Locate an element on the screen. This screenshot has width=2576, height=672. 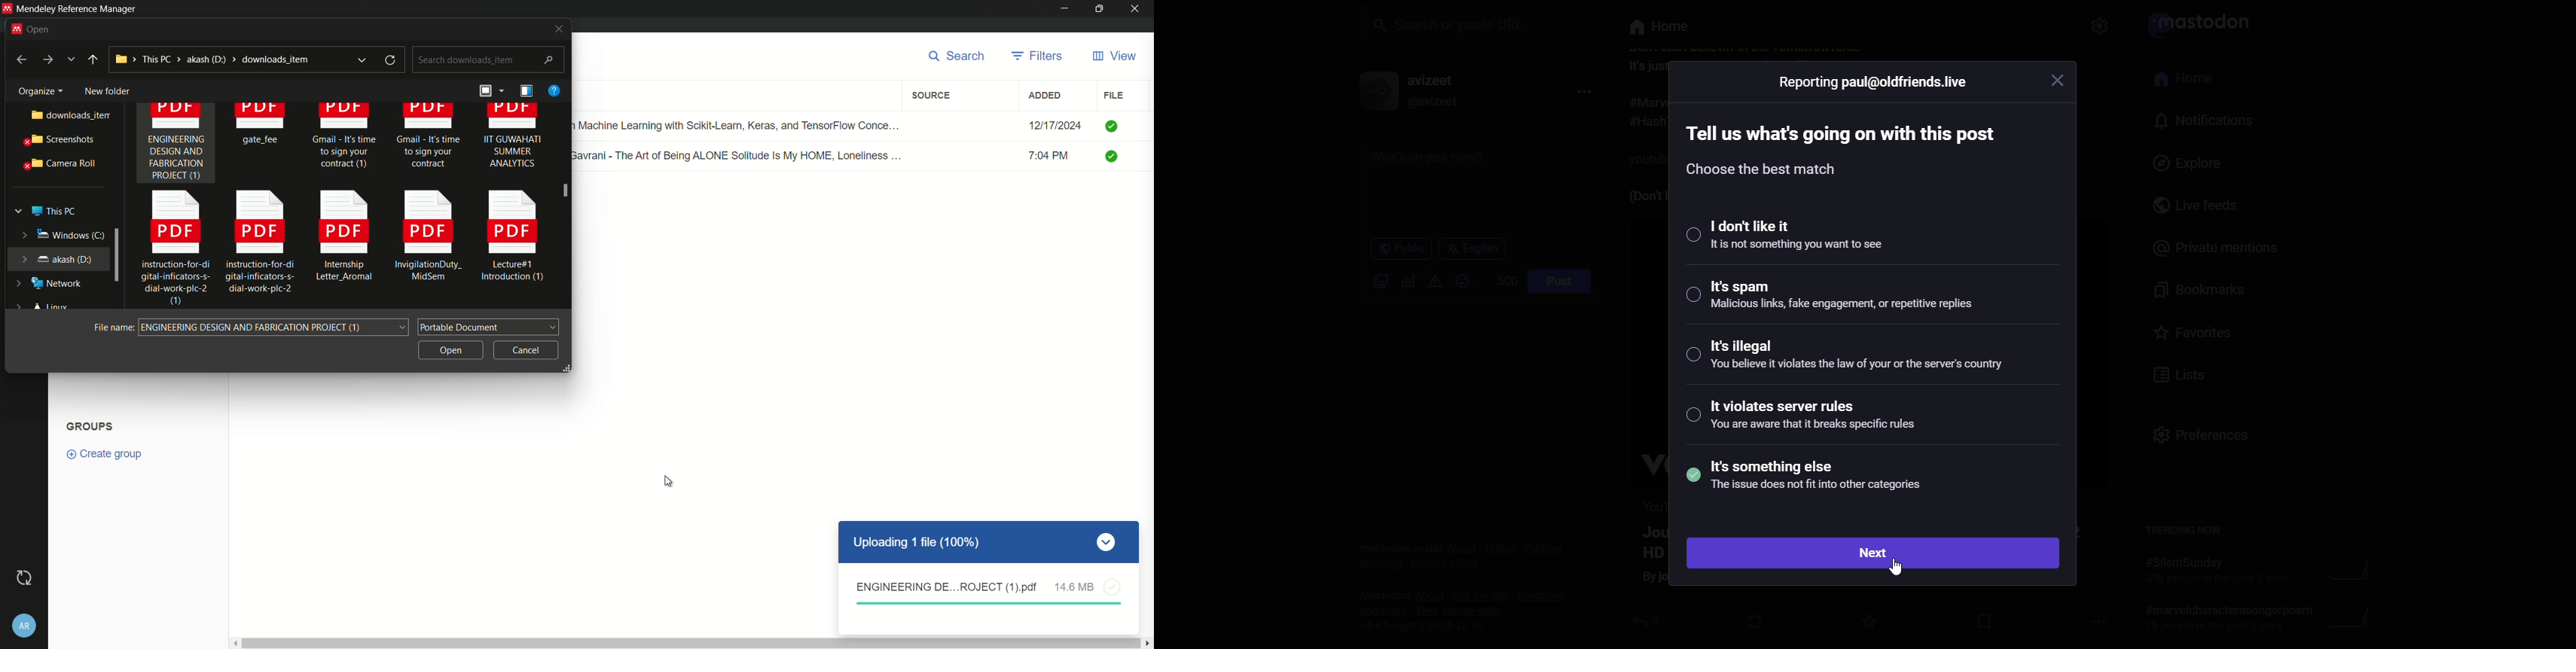
check is located at coordinates (1113, 125).